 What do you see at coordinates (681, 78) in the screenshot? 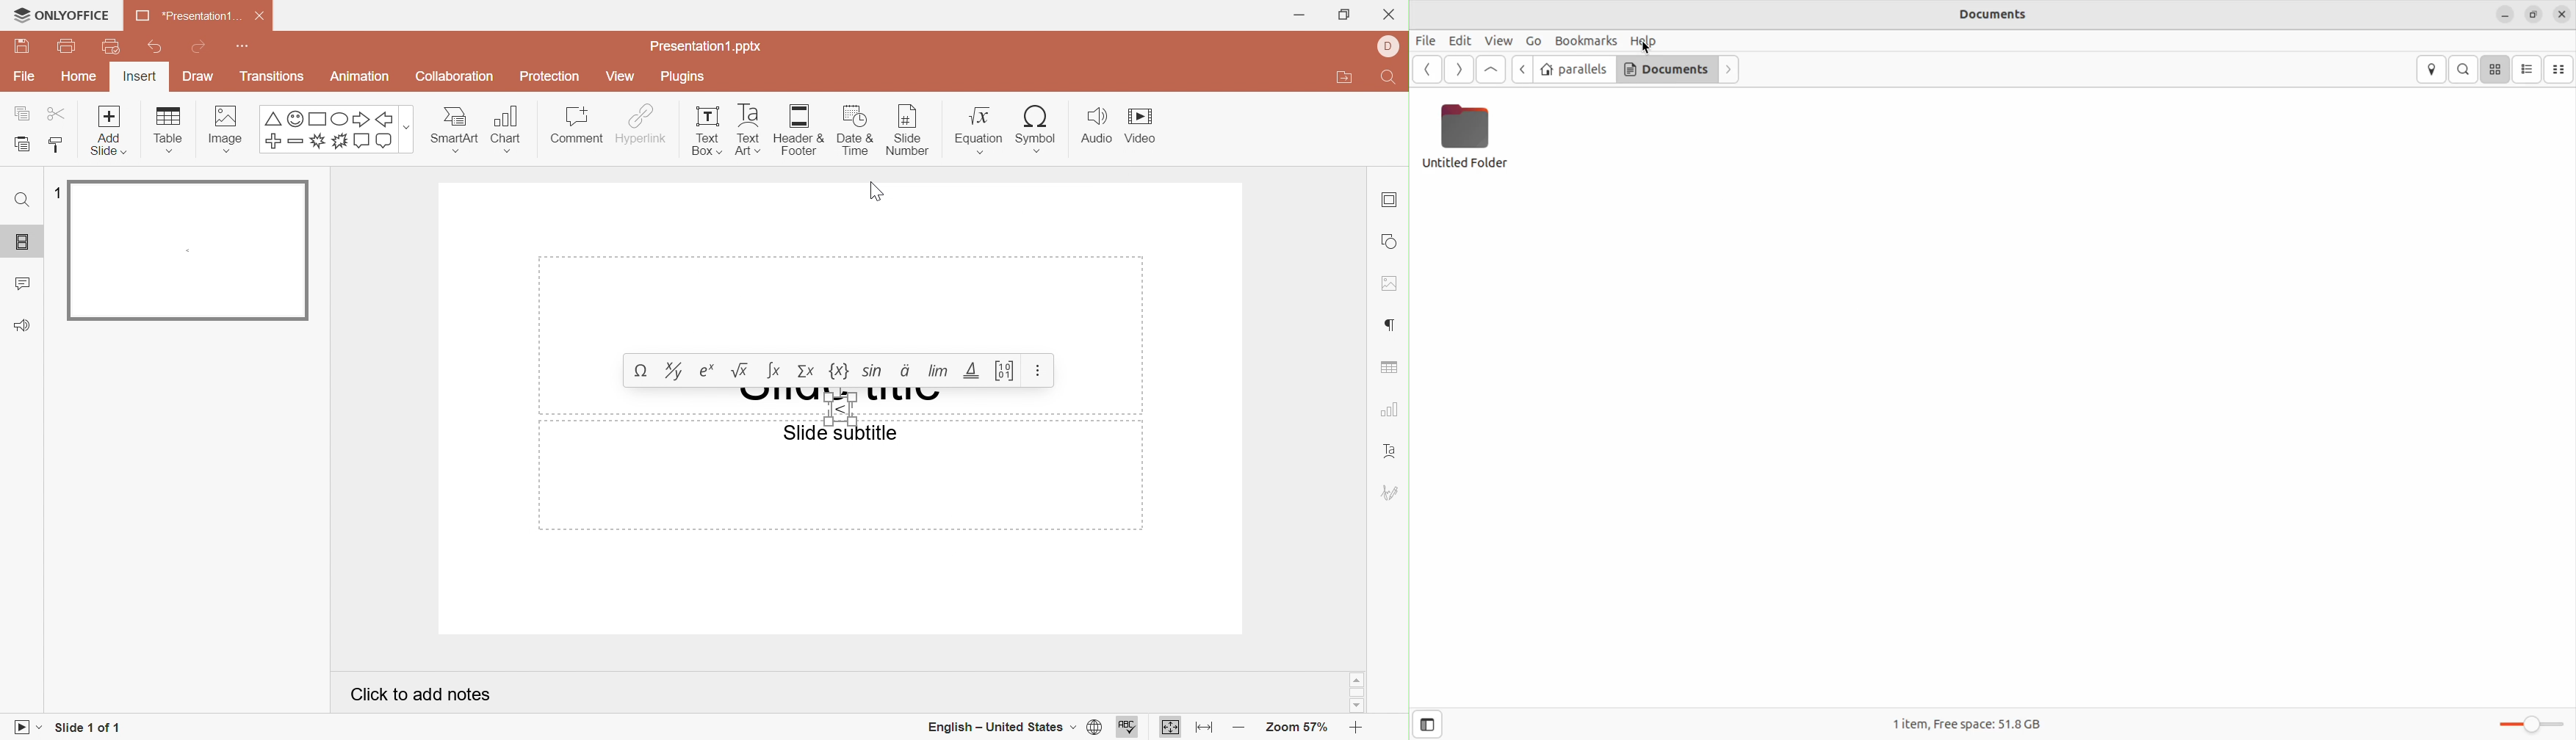
I see `Plugins` at bounding box center [681, 78].